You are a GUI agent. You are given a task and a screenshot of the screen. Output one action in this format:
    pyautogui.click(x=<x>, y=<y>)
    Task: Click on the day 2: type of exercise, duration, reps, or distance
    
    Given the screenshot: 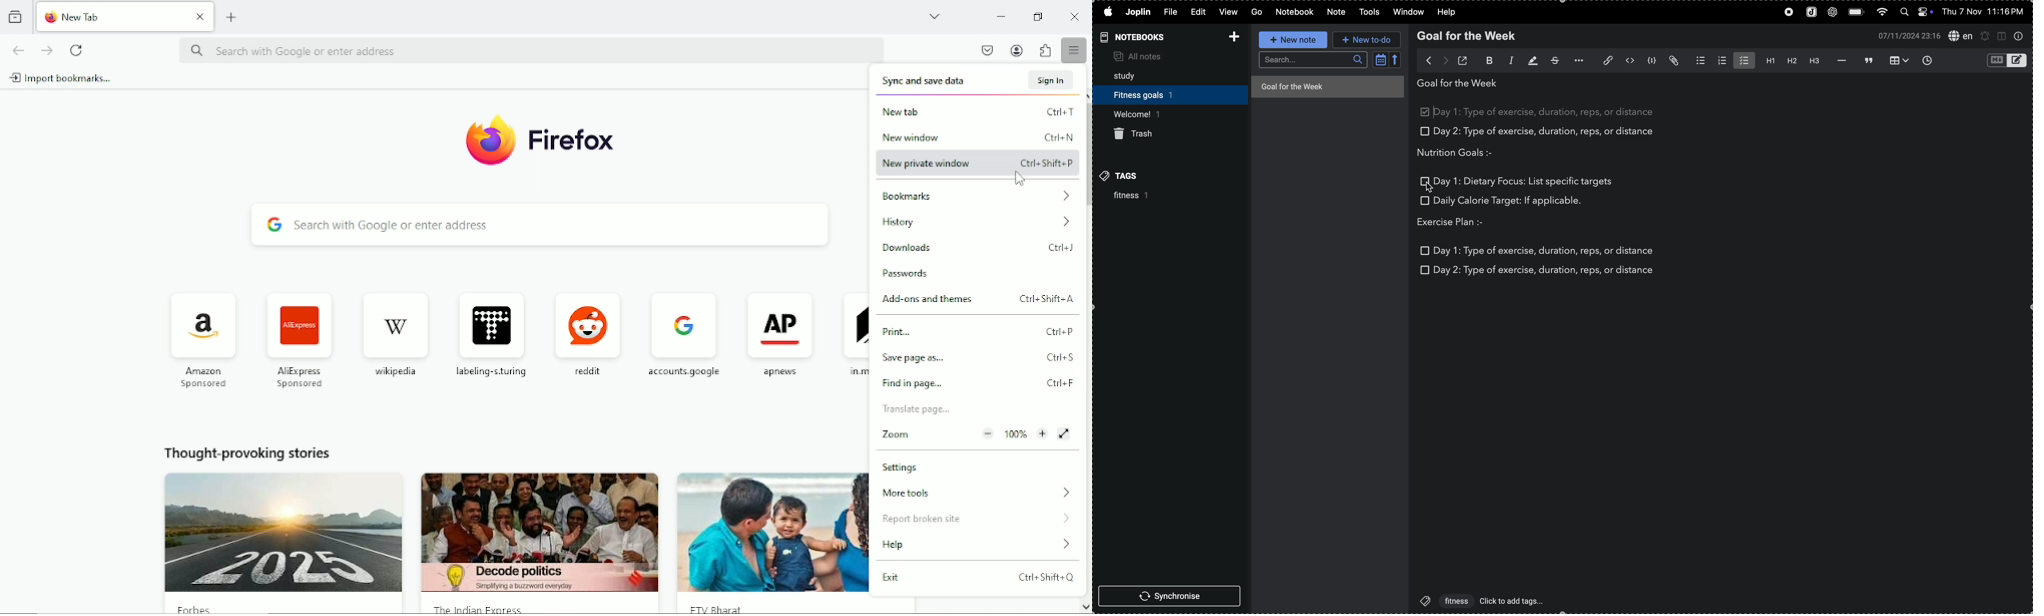 What is the action you would take?
    pyautogui.click(x=1546, y=271)
    